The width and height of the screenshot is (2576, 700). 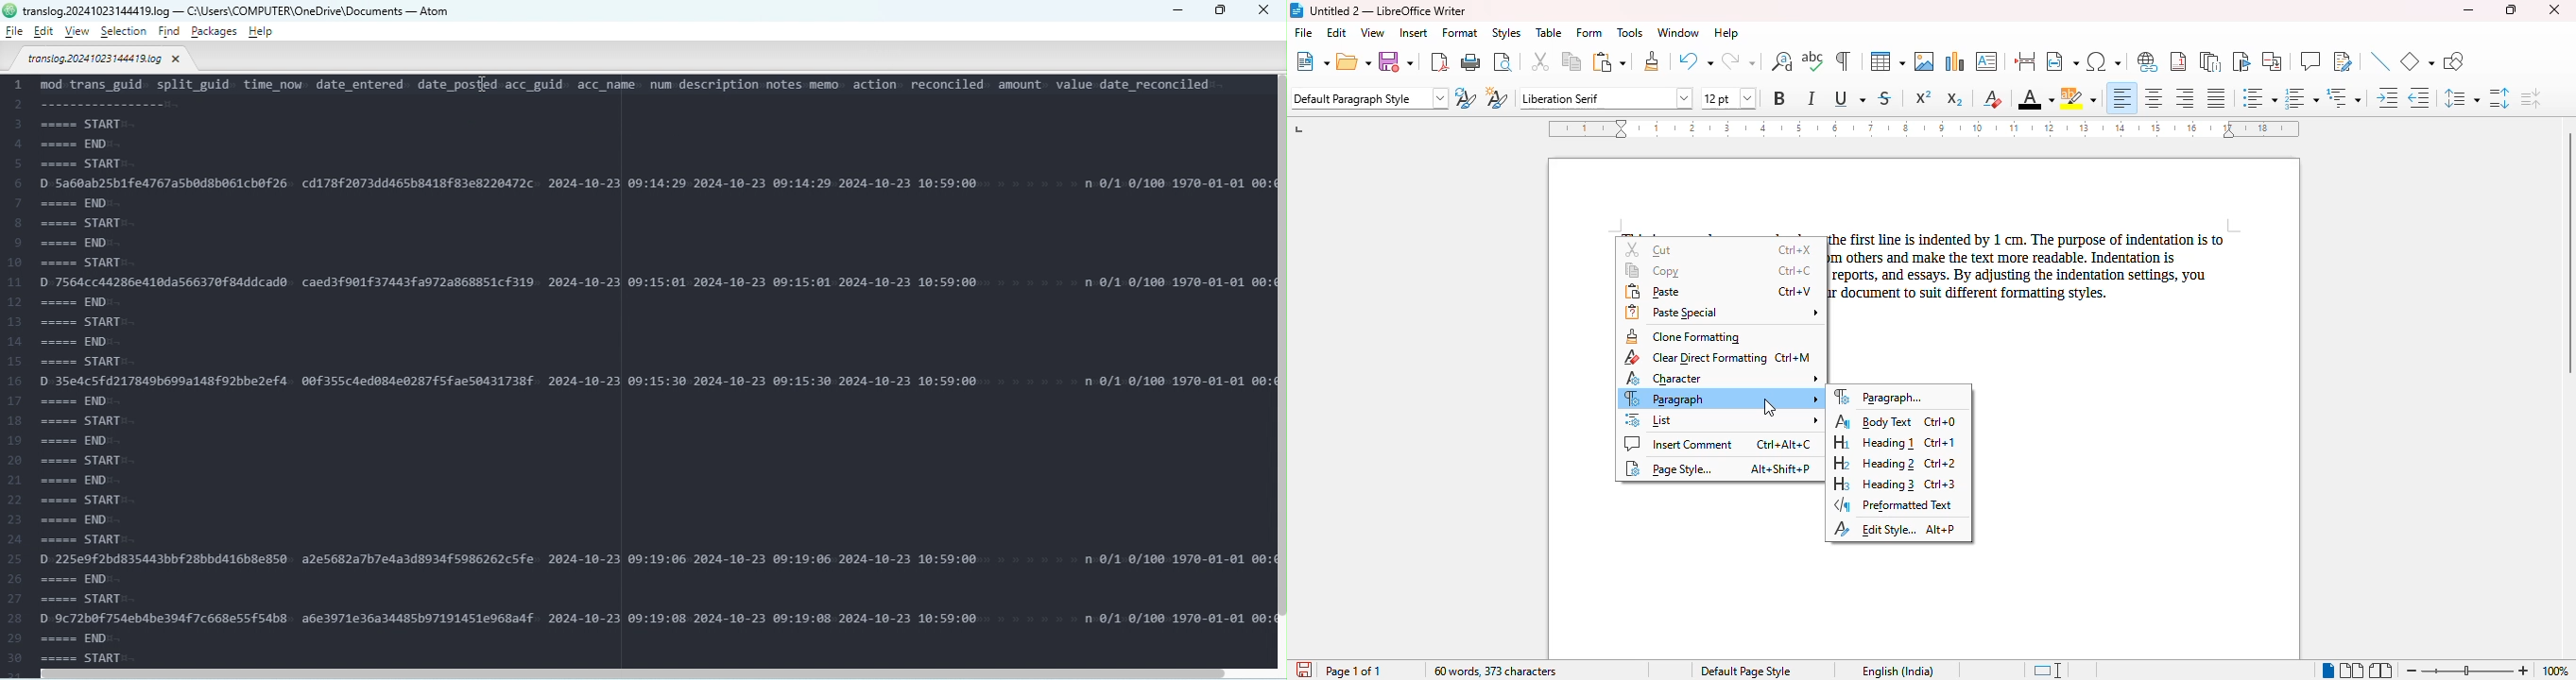 What do you see at coordinates (1722, 378) in the screenshot?
I see `character` at bounding box center [1722, 378].